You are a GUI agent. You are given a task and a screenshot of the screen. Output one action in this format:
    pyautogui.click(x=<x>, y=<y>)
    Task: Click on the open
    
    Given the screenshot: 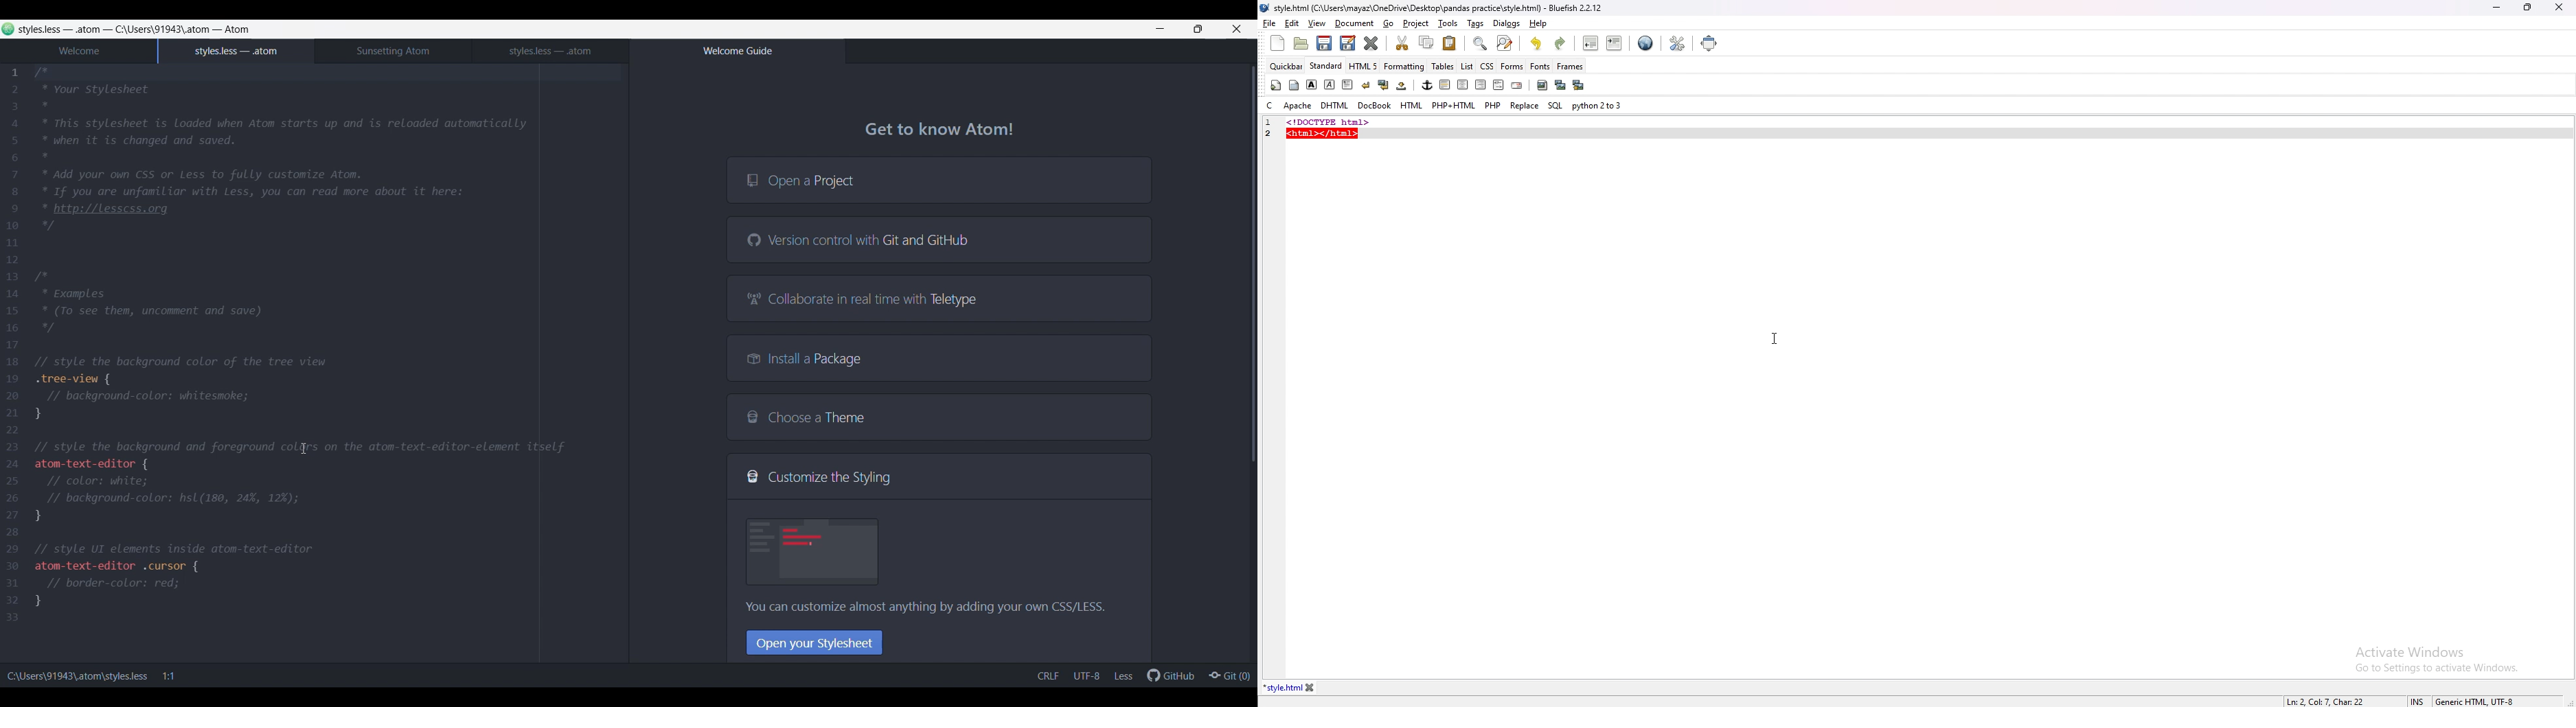 What is the action you would take?
    pyautogui.click(x=1303, y=43)
    